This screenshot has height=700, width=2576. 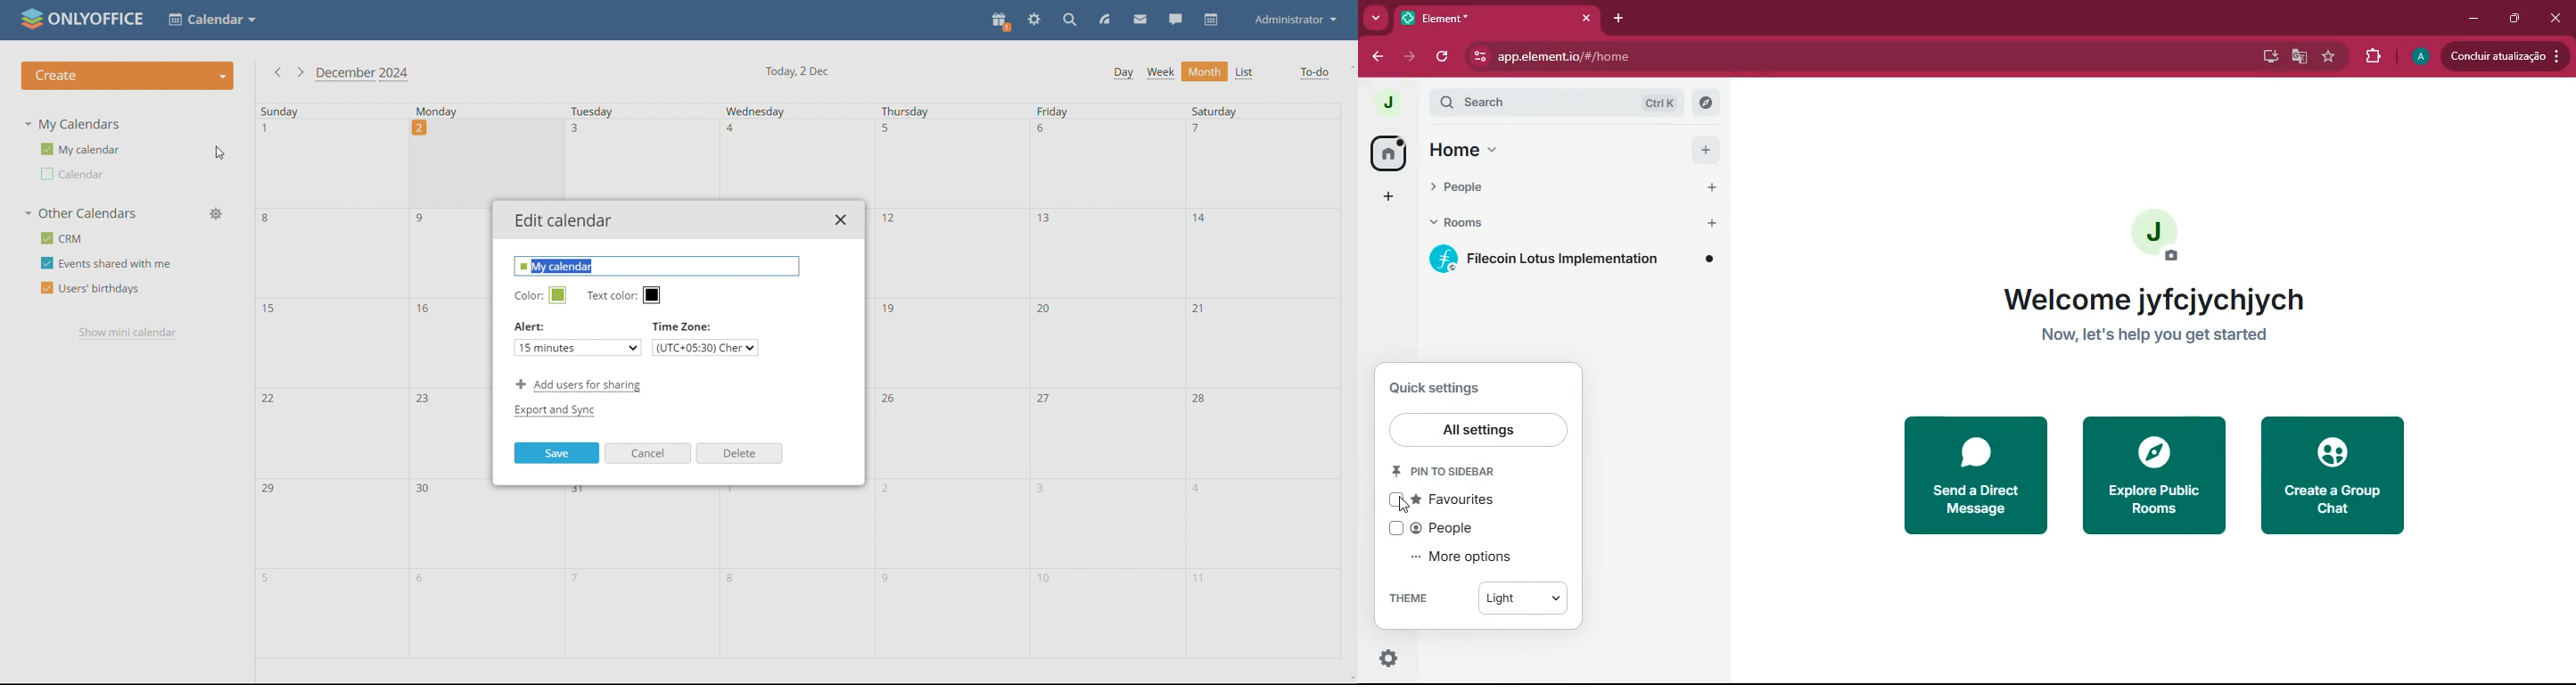 What do you see at coordinates (656, 267) in the screenshot?
I see `edit name` at bounding box center [656, 267].